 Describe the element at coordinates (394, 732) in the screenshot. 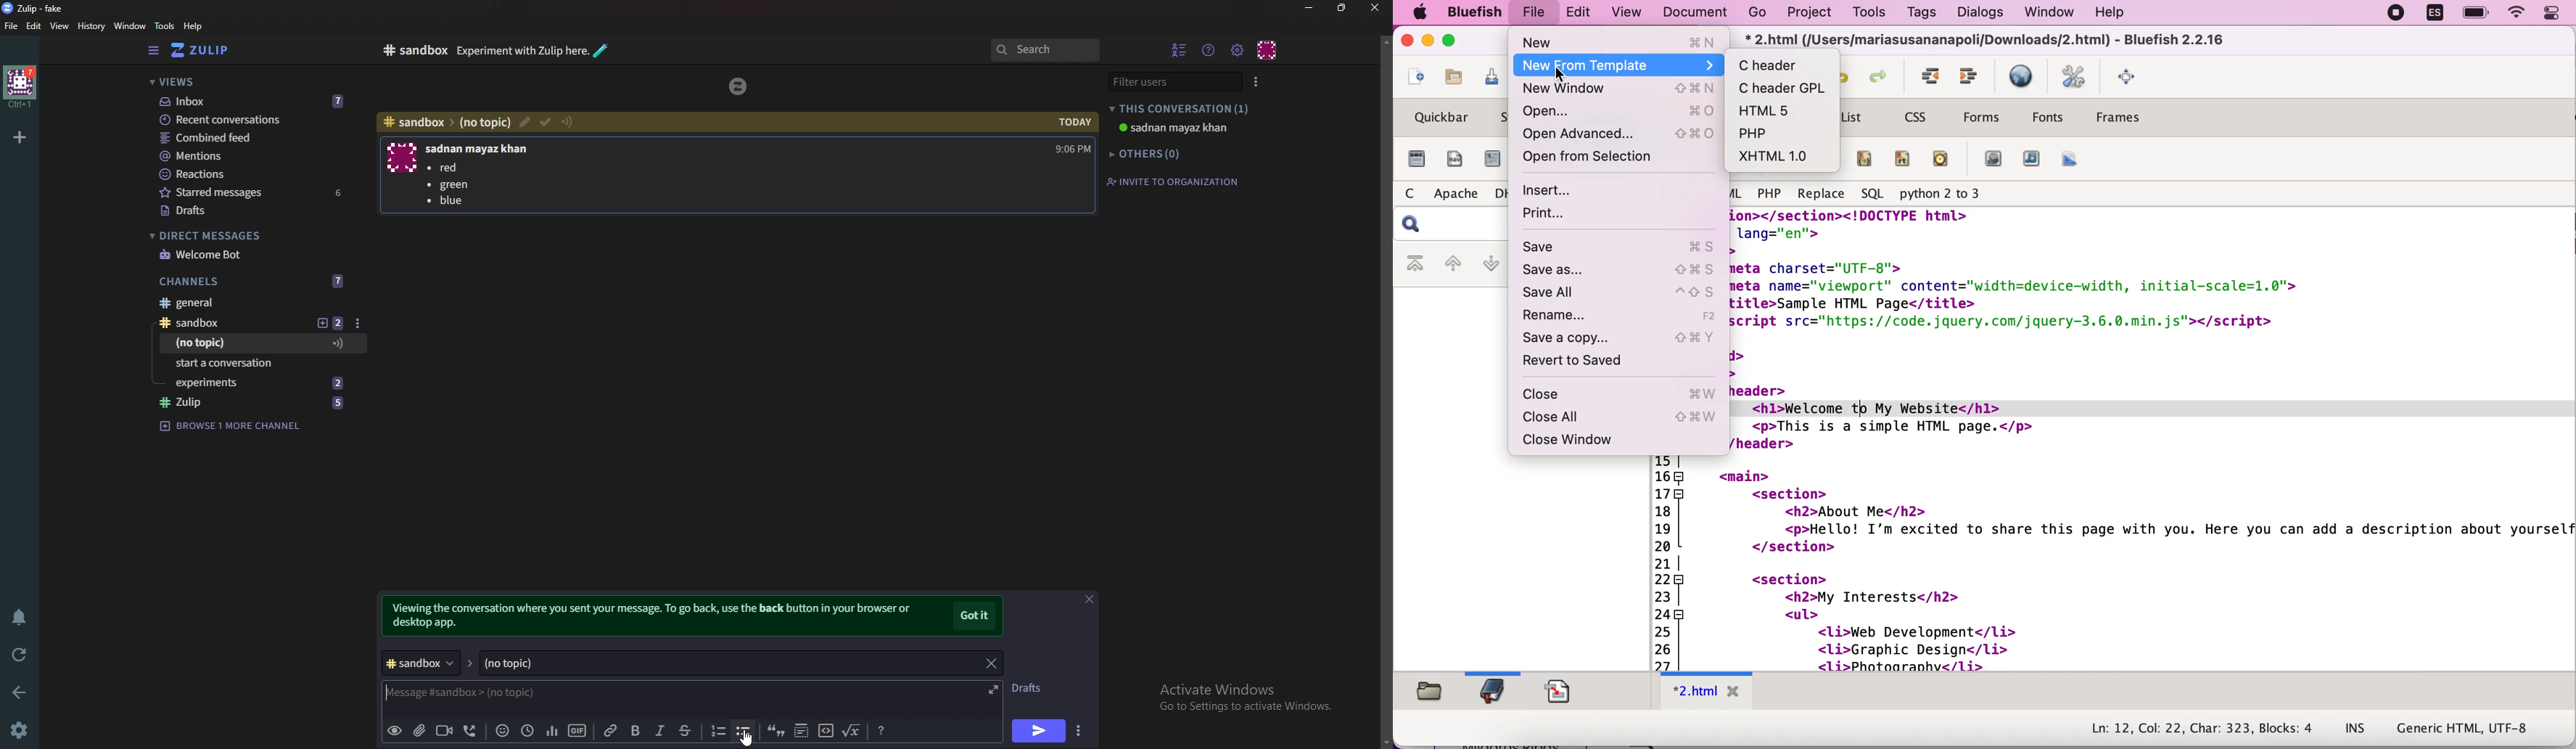

I see `preview` at that location.